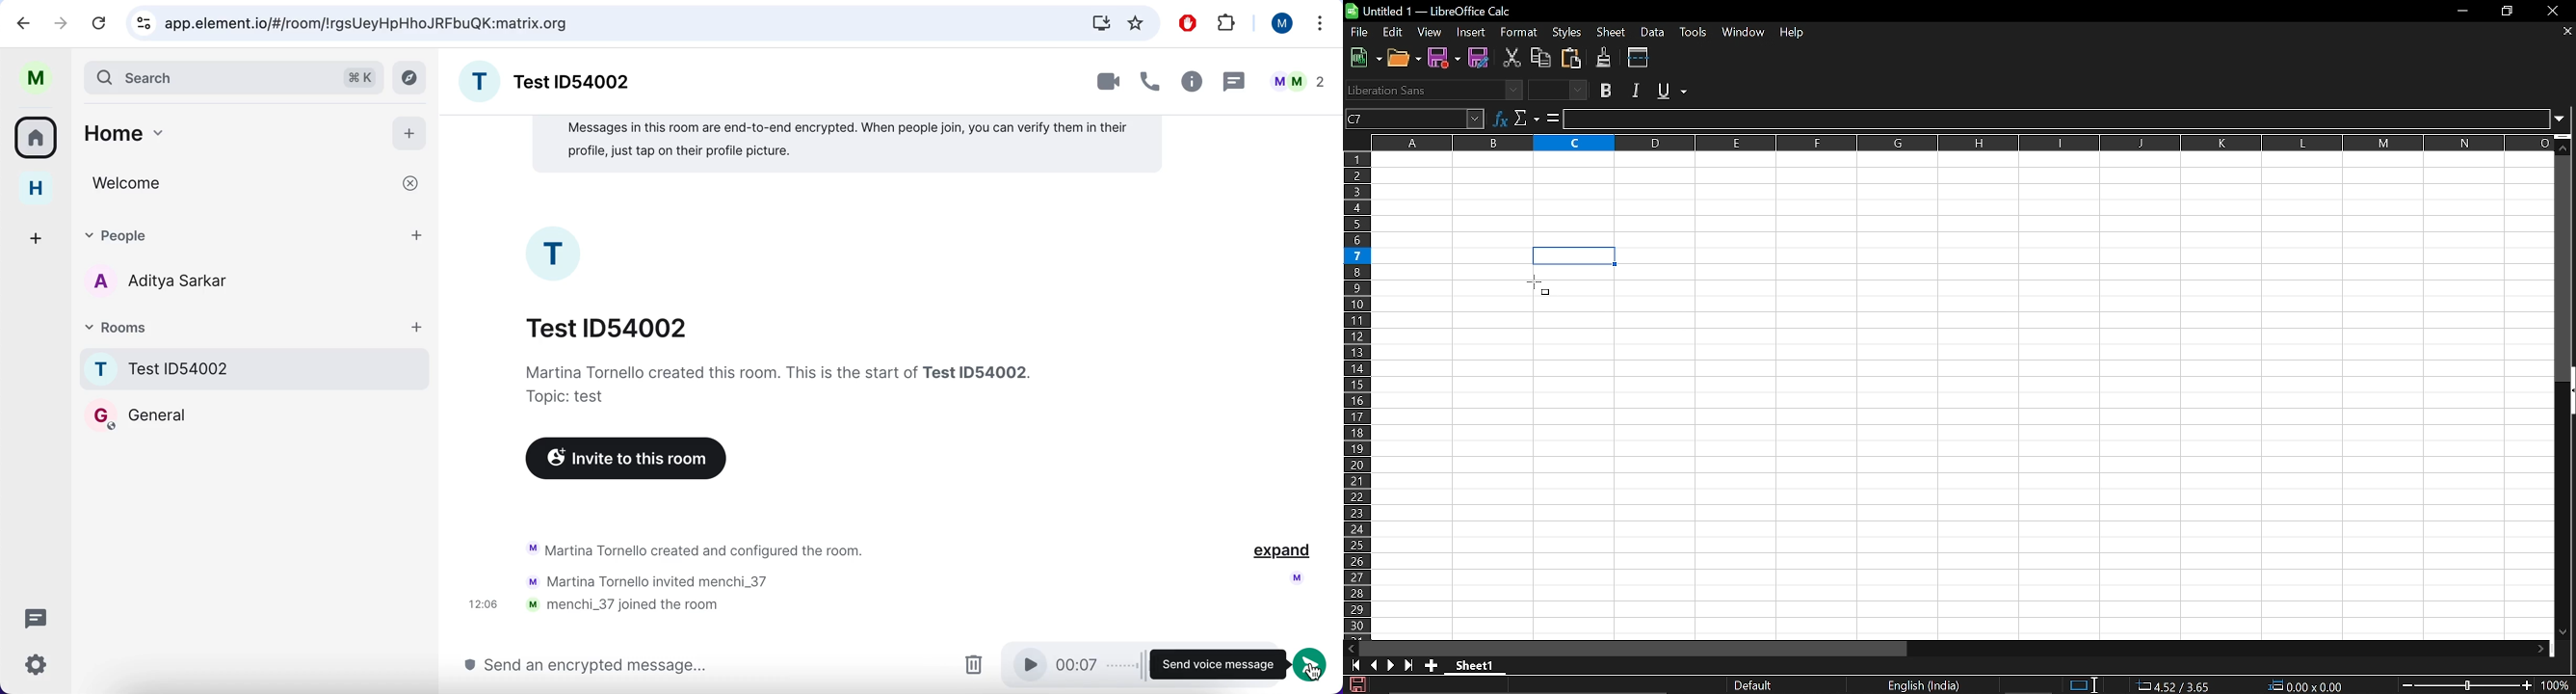 This screenshot has width=2576, height=700. Describe the element at coordinates (18, 23) in the screenshot. I see `backward` at that location.